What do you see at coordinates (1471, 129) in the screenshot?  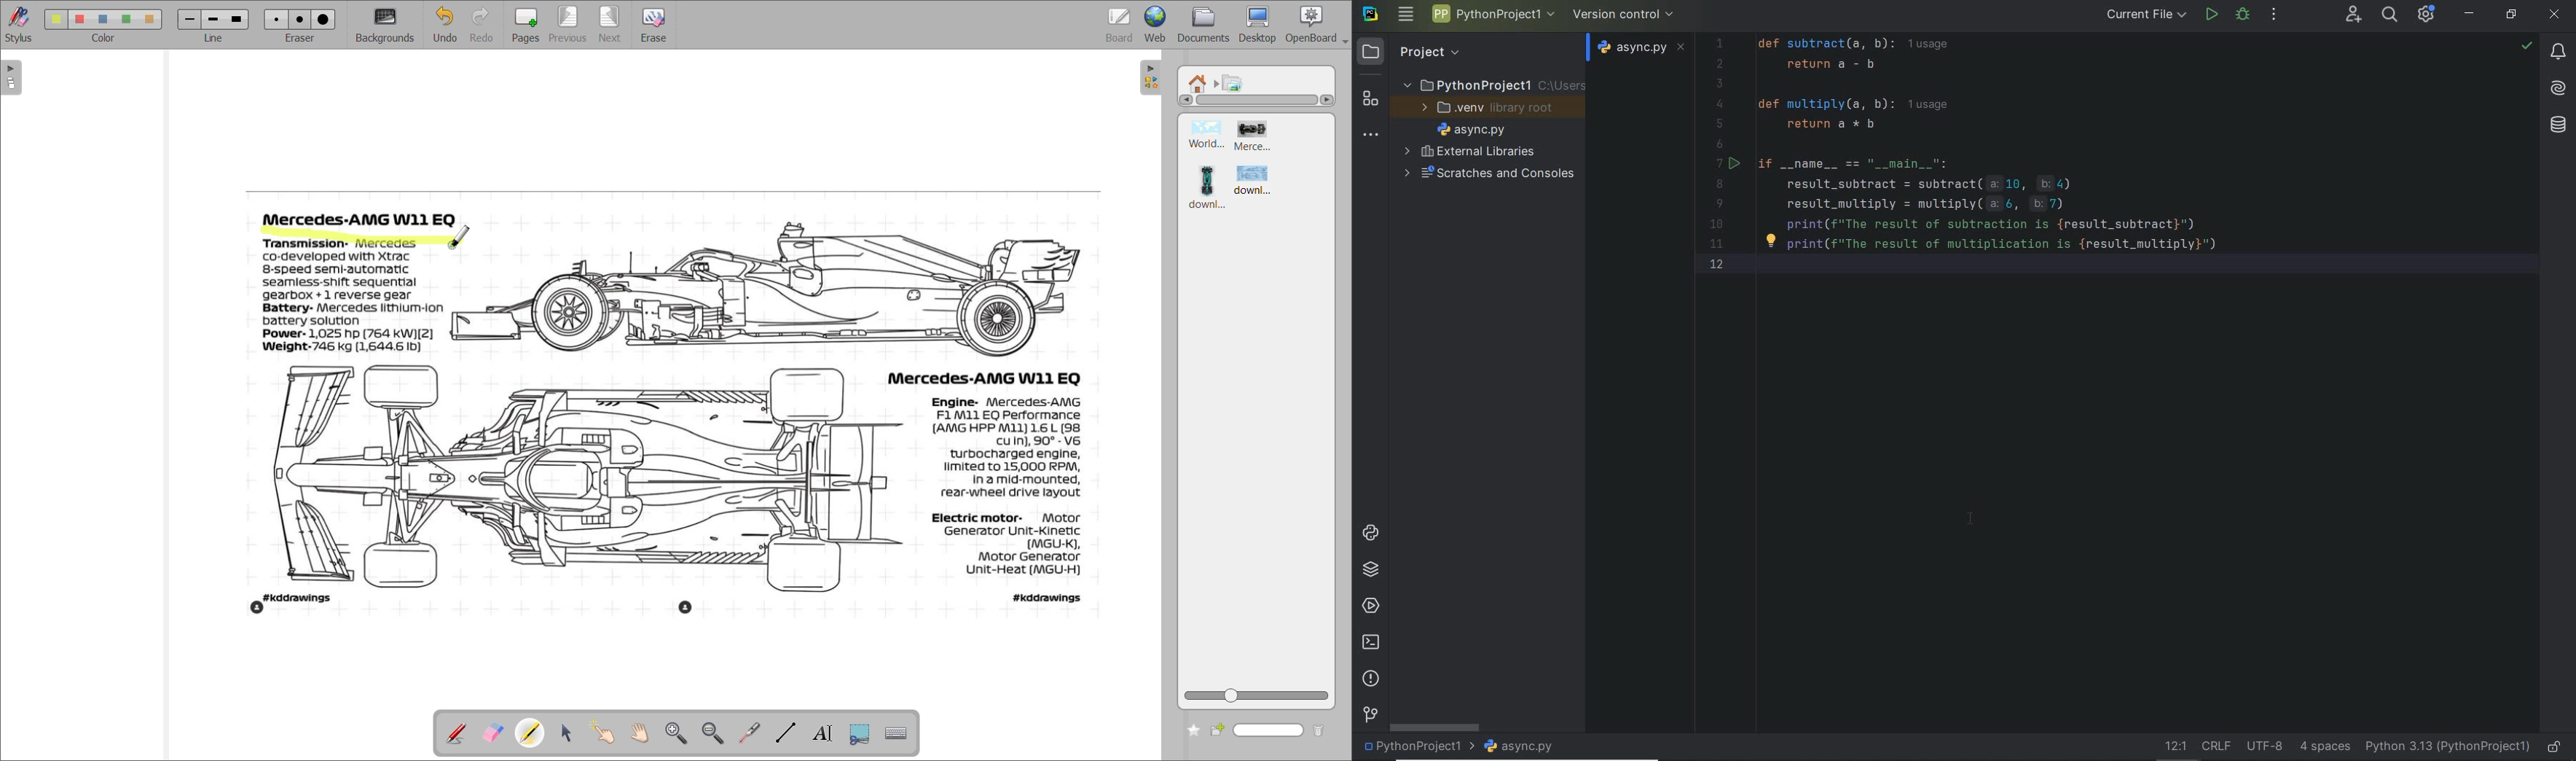 I see `file name` at bounding box center [1471, 129].